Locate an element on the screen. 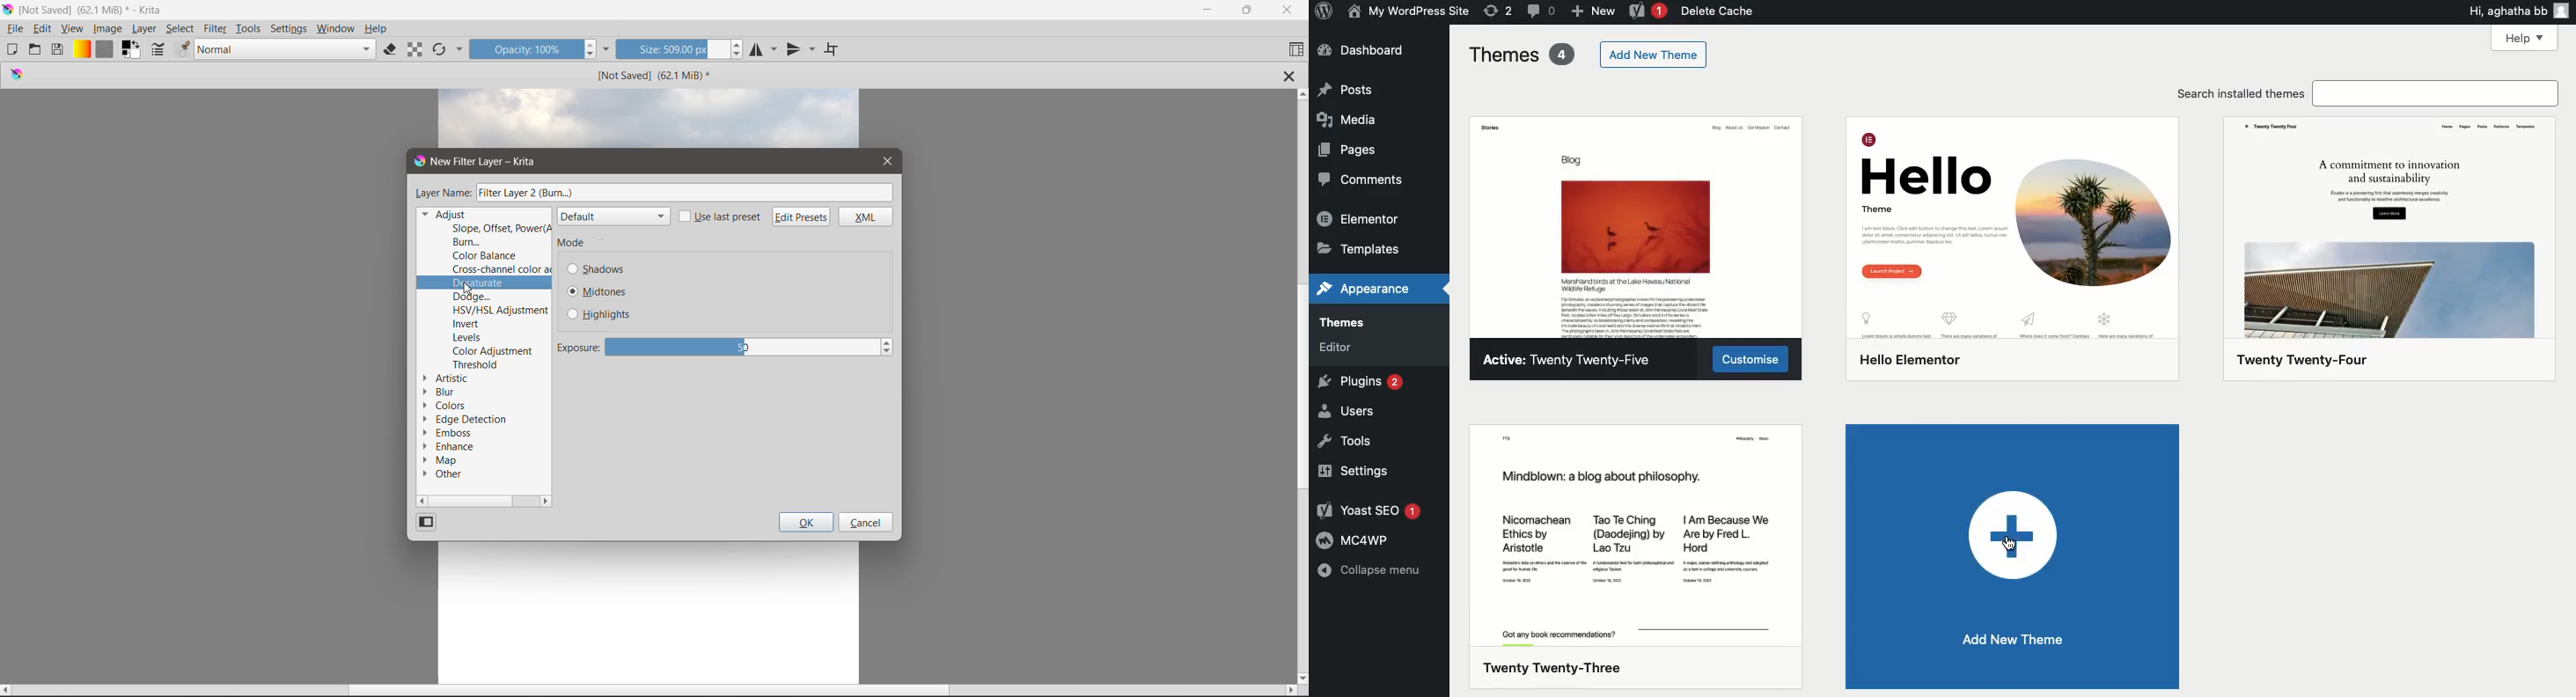 This screenshot has height=700, width=2576. Opacity is located at coordinates (525, 50).